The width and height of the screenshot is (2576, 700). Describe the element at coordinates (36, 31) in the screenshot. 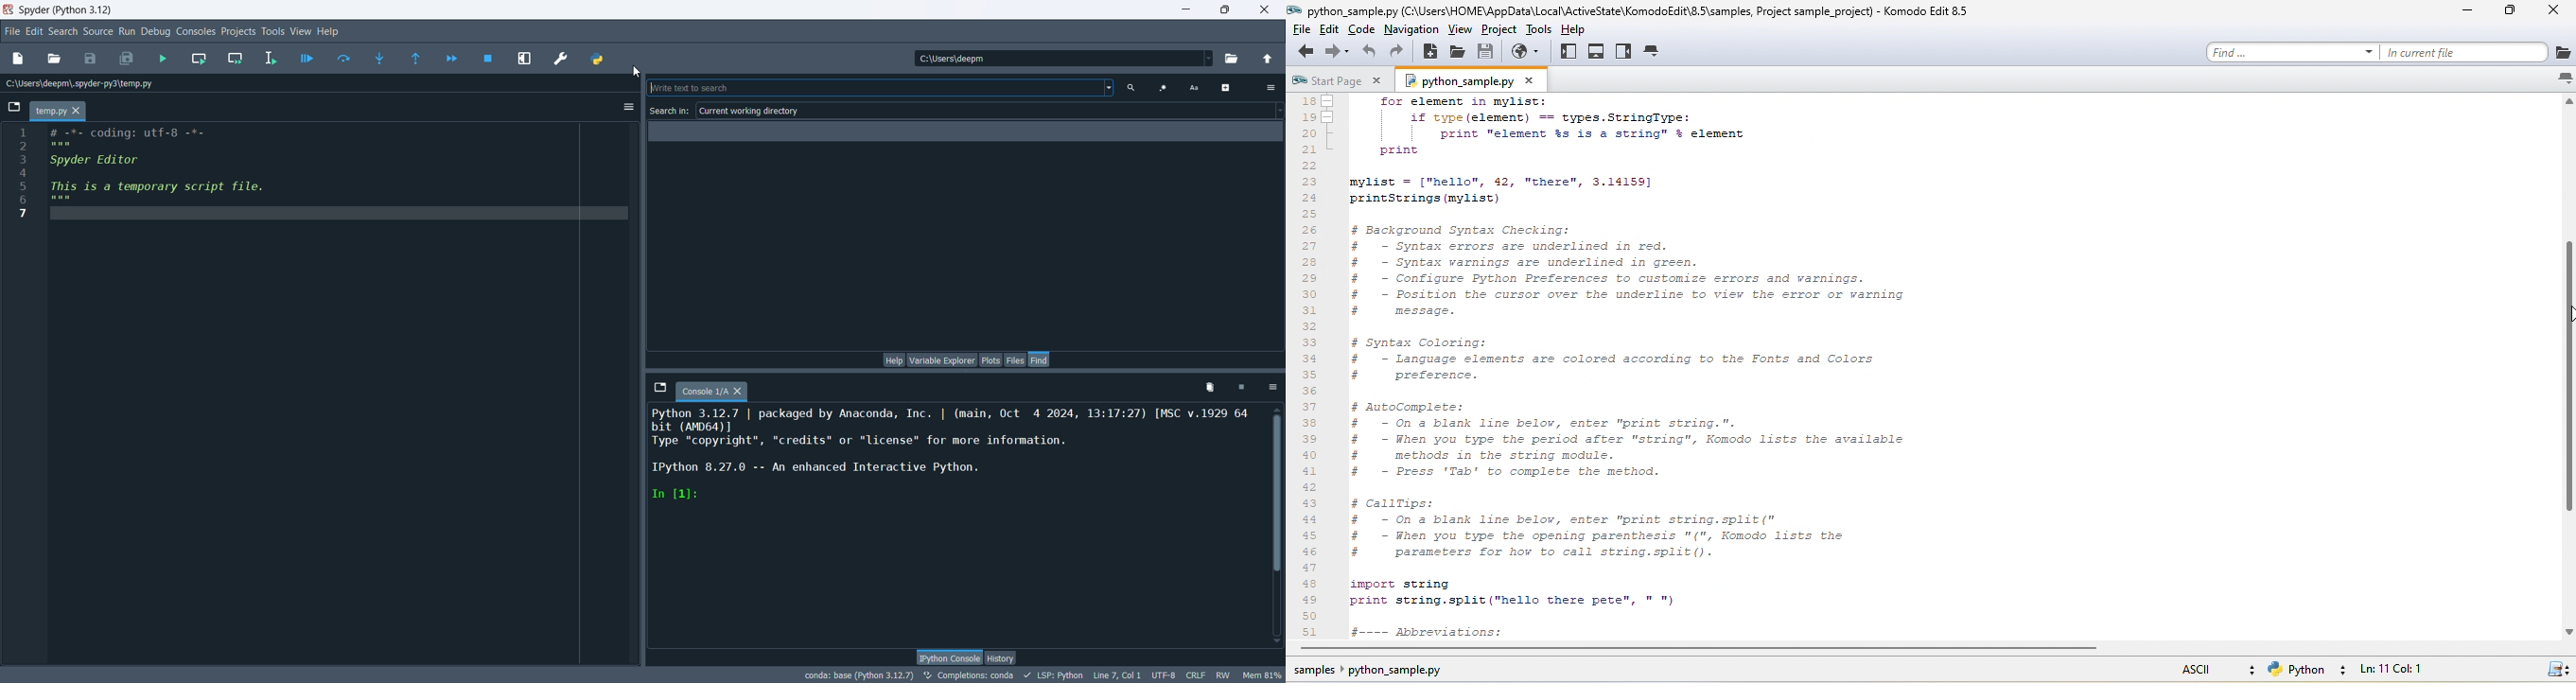

I see `edit` at that location.